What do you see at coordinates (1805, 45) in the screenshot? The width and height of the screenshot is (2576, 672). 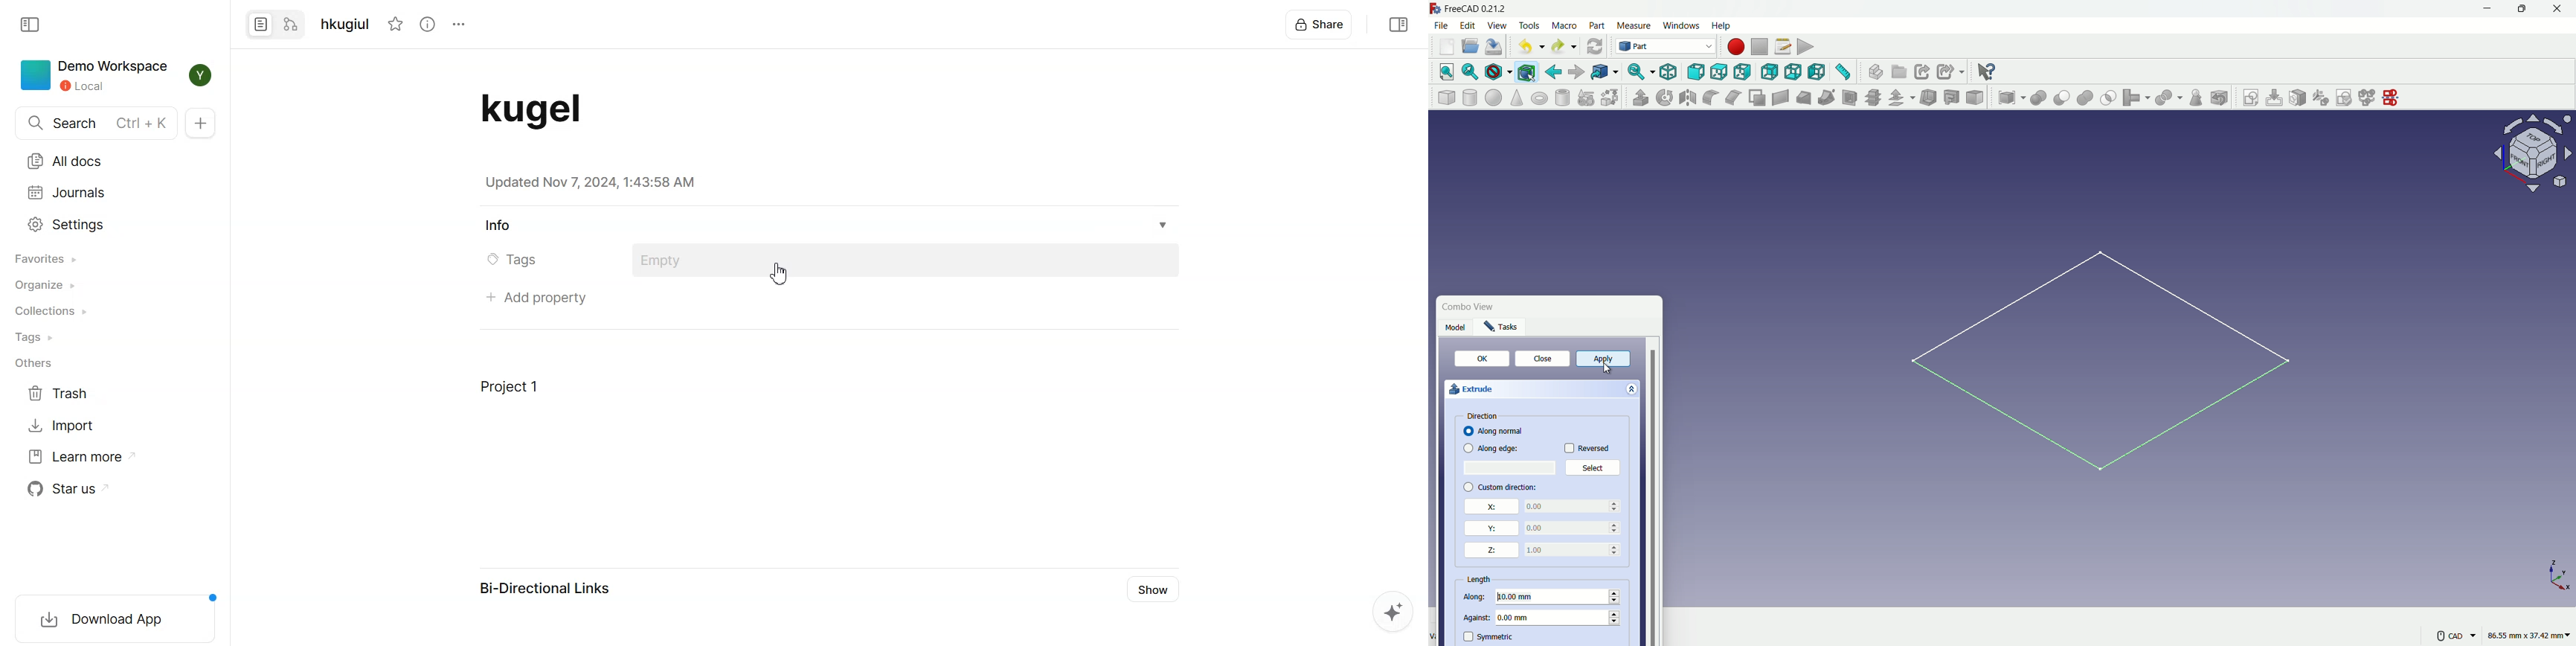 I see `execute macro` at bounding box center [1805, 45].